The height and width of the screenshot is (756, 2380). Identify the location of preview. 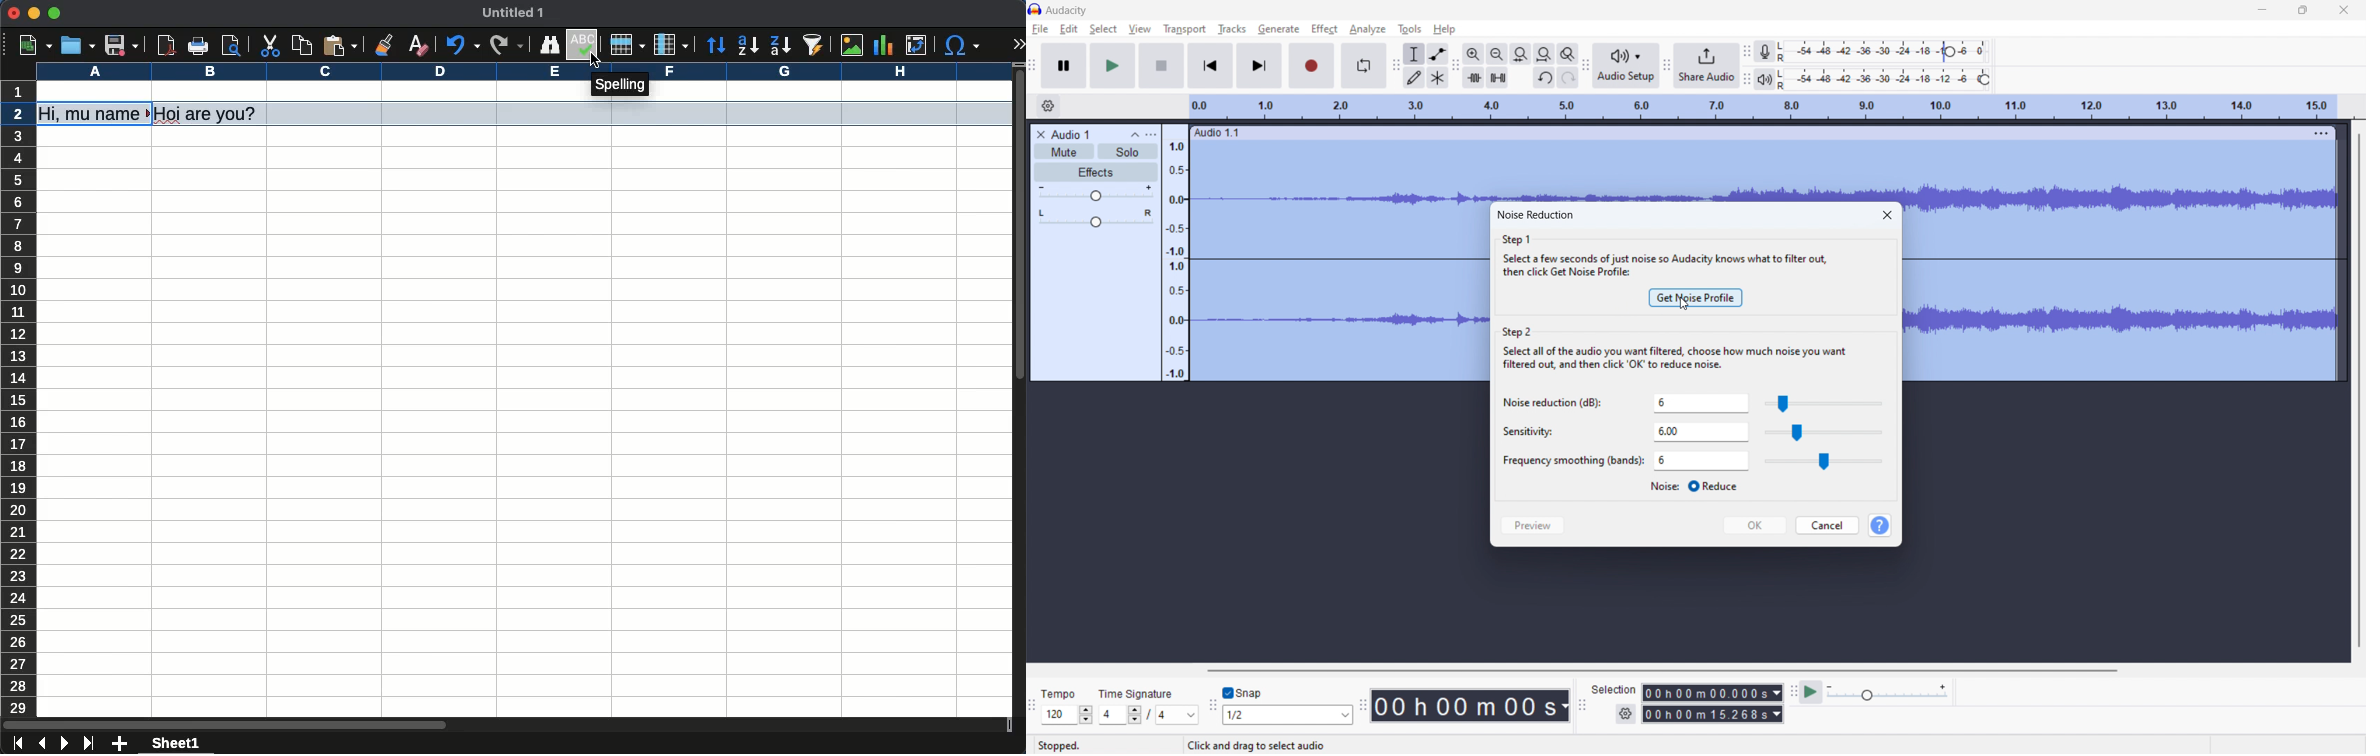
(1534, 526).